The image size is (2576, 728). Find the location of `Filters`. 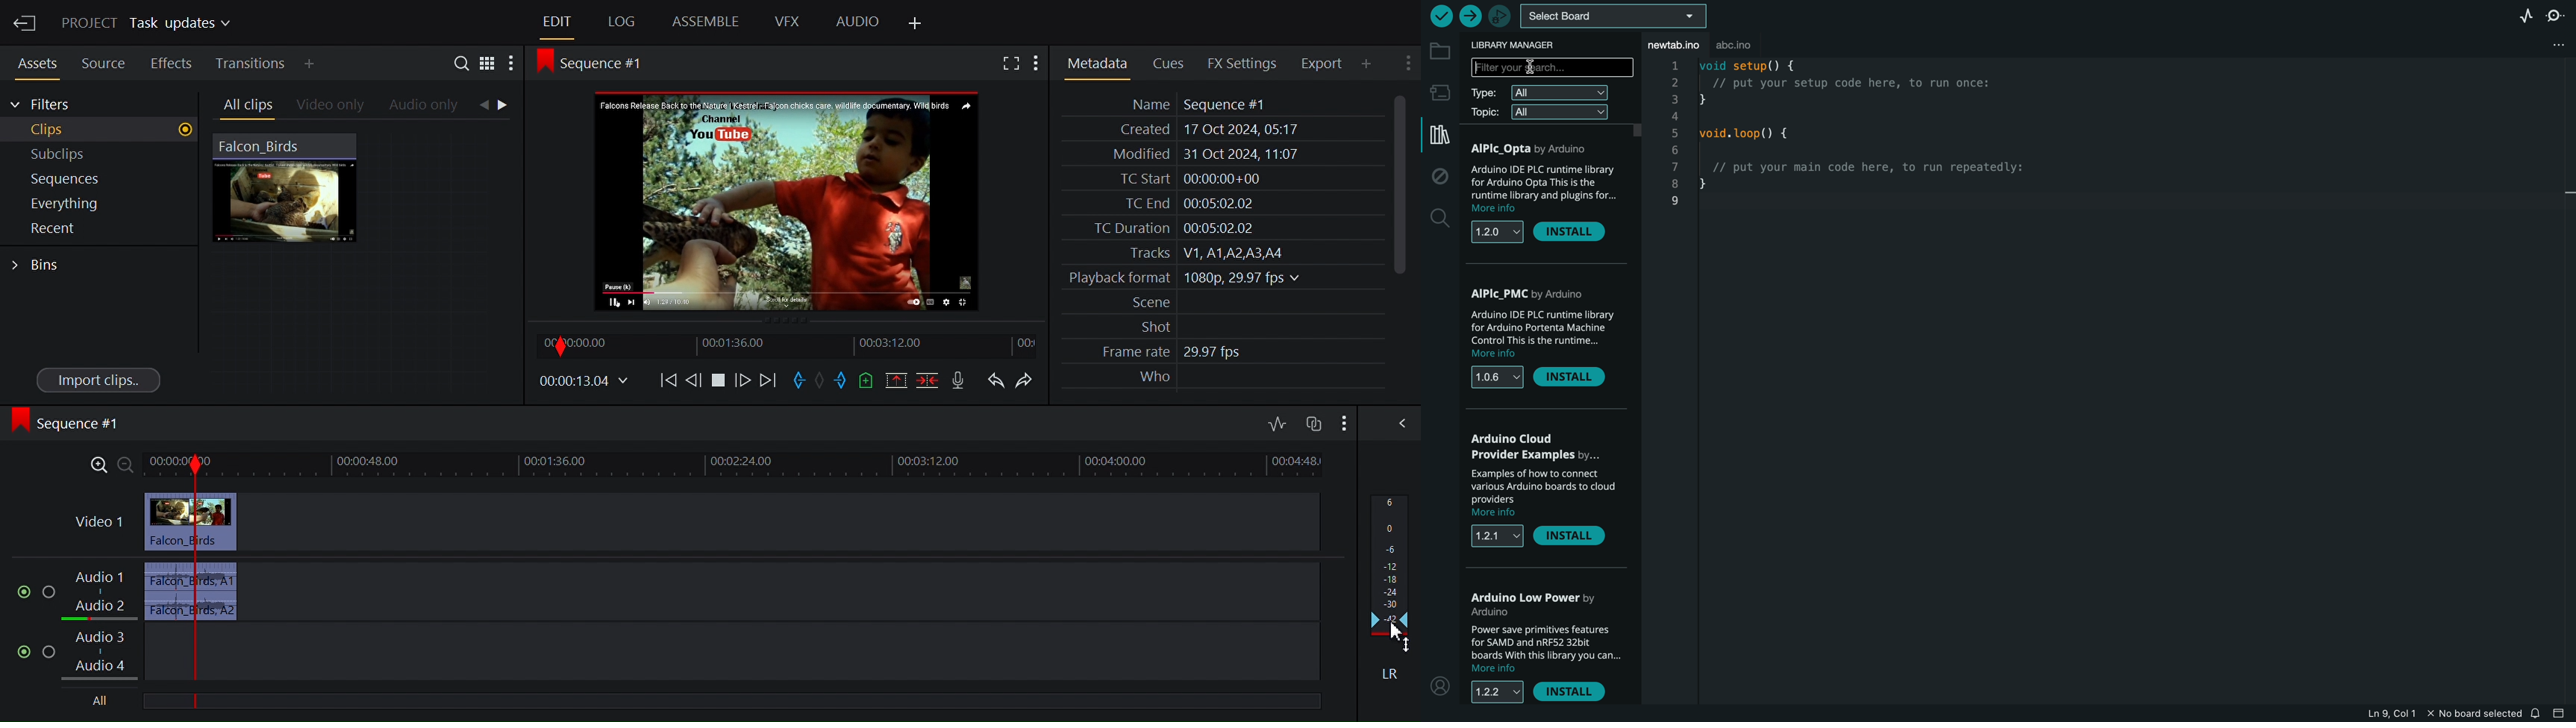

Filters is located at coordinates (43, 105).